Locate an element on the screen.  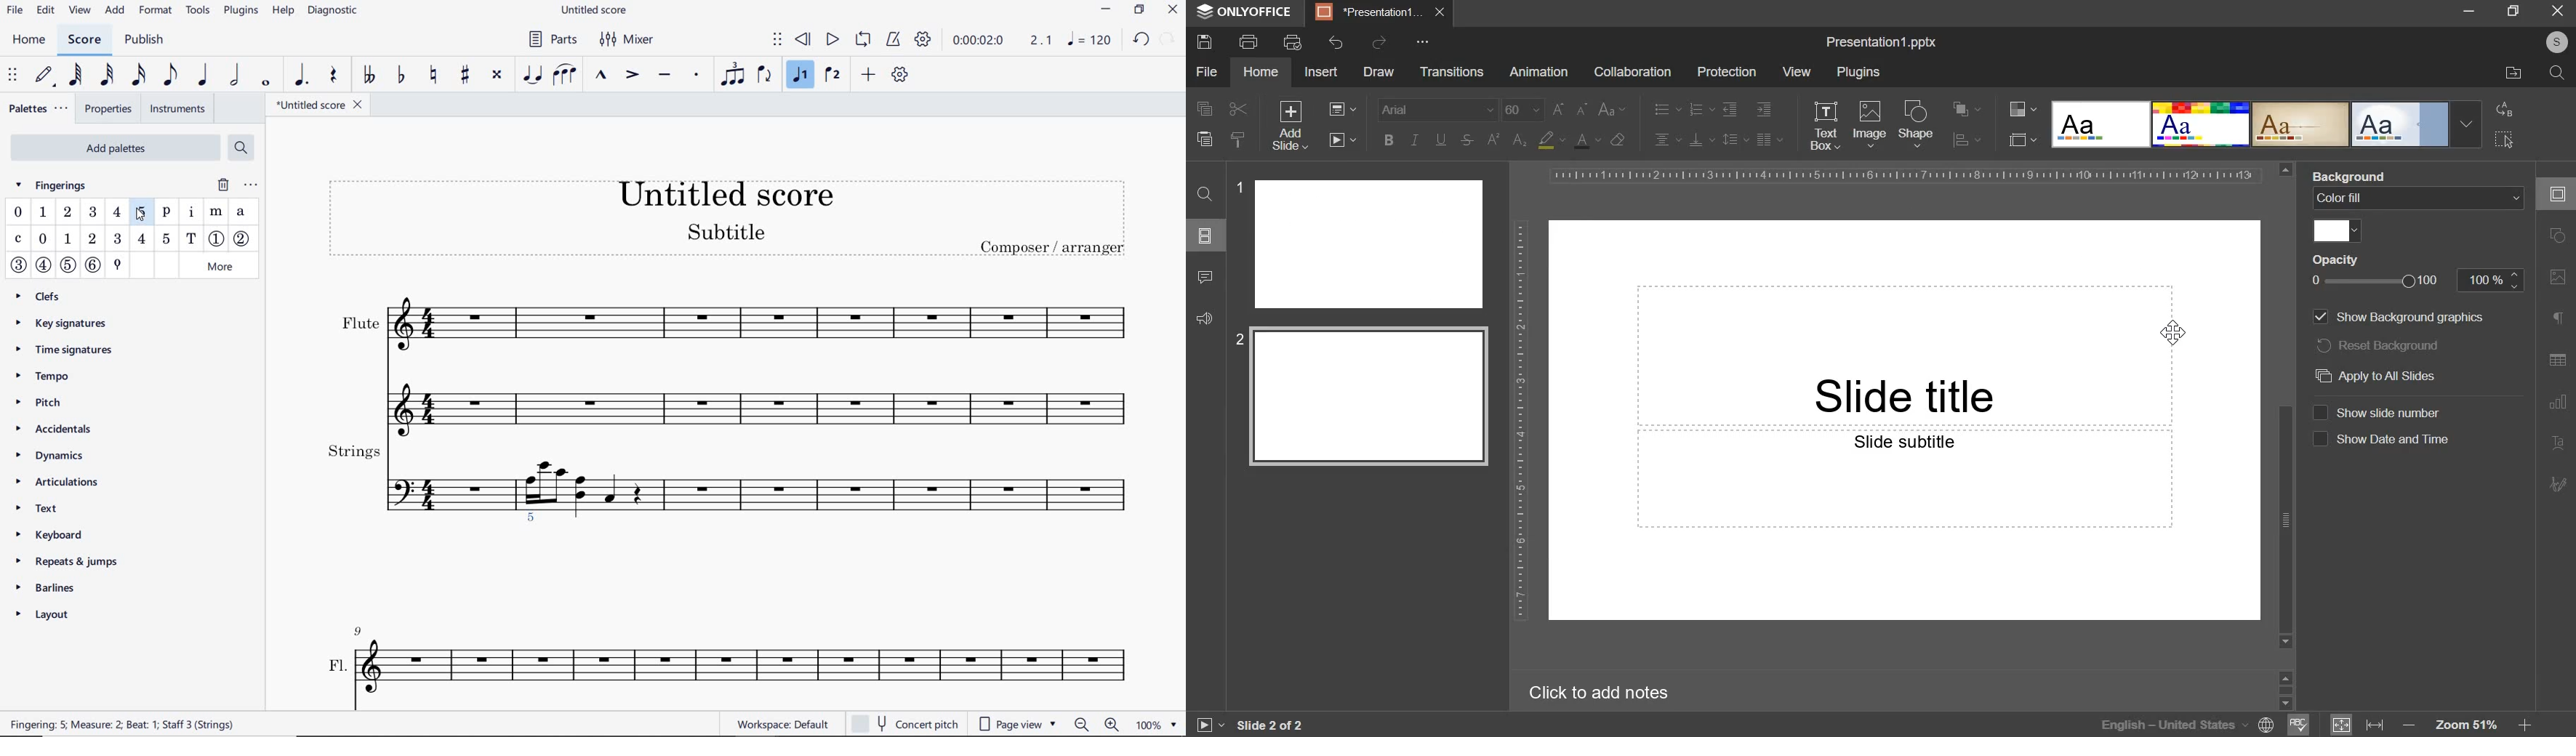
slide size is located at coordinates (2023, 138).